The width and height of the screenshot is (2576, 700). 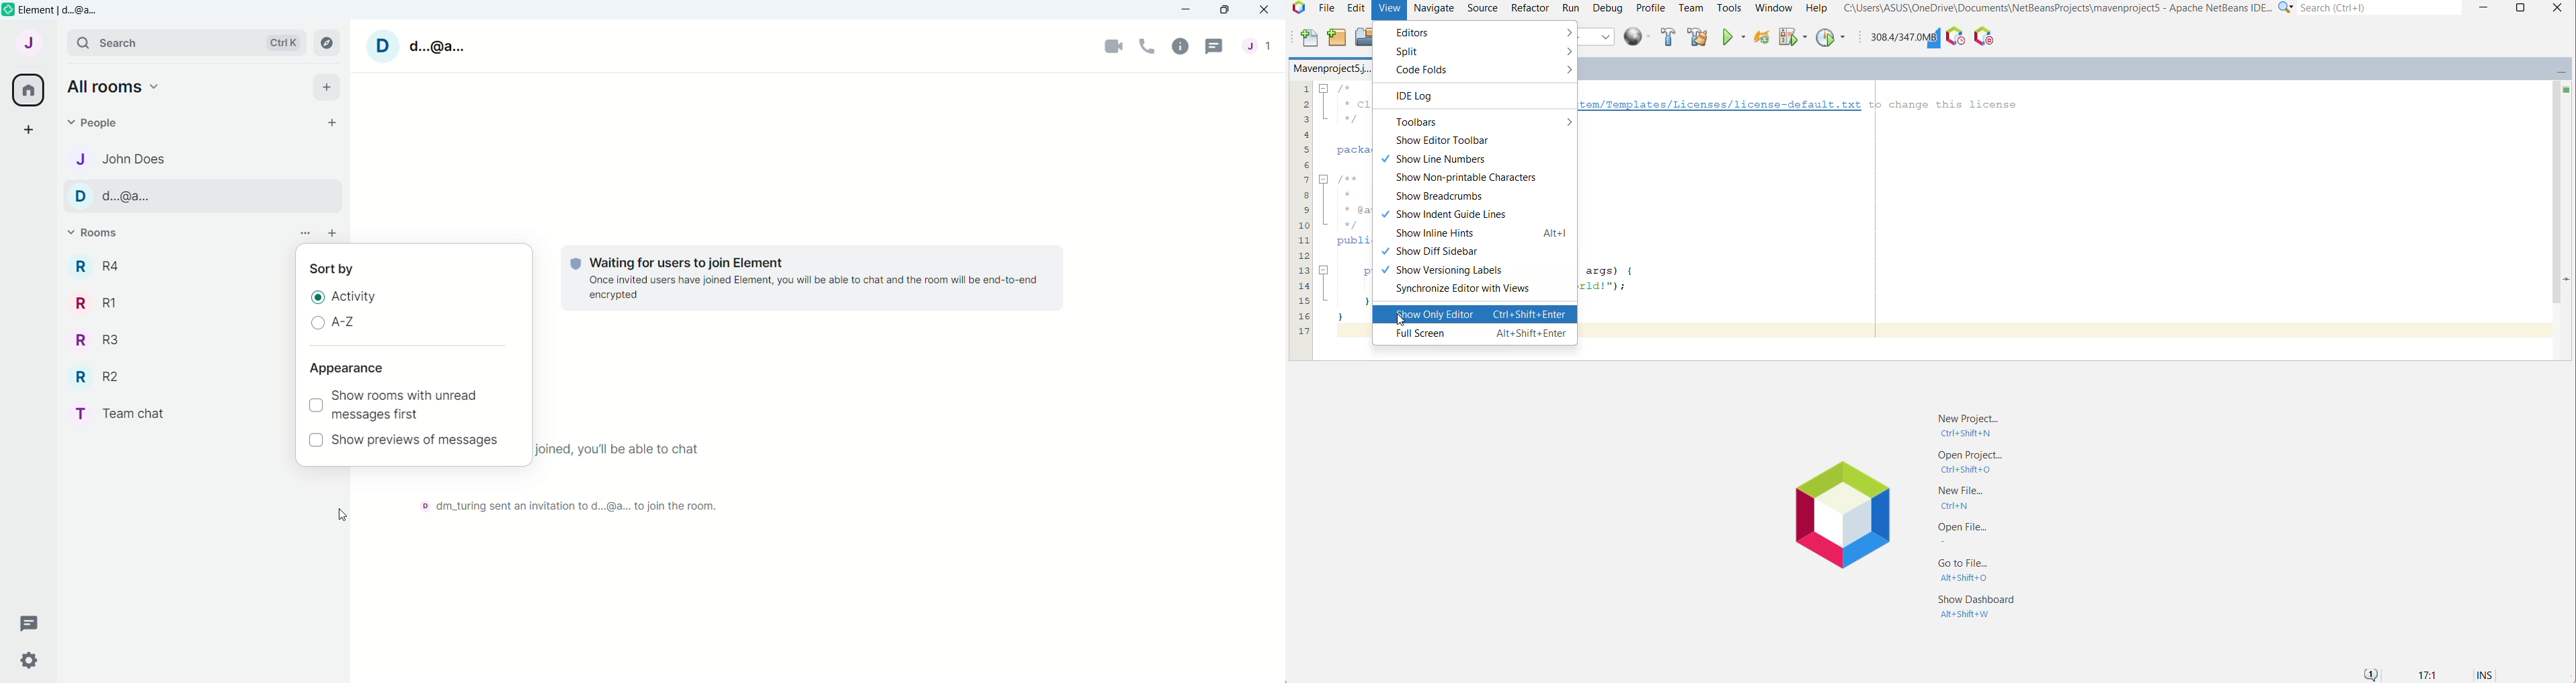 What do you see at coordinates (1984, 38) in the screenshot?
I see `Pause I/O Checks` at bounding box center [1984, 38].